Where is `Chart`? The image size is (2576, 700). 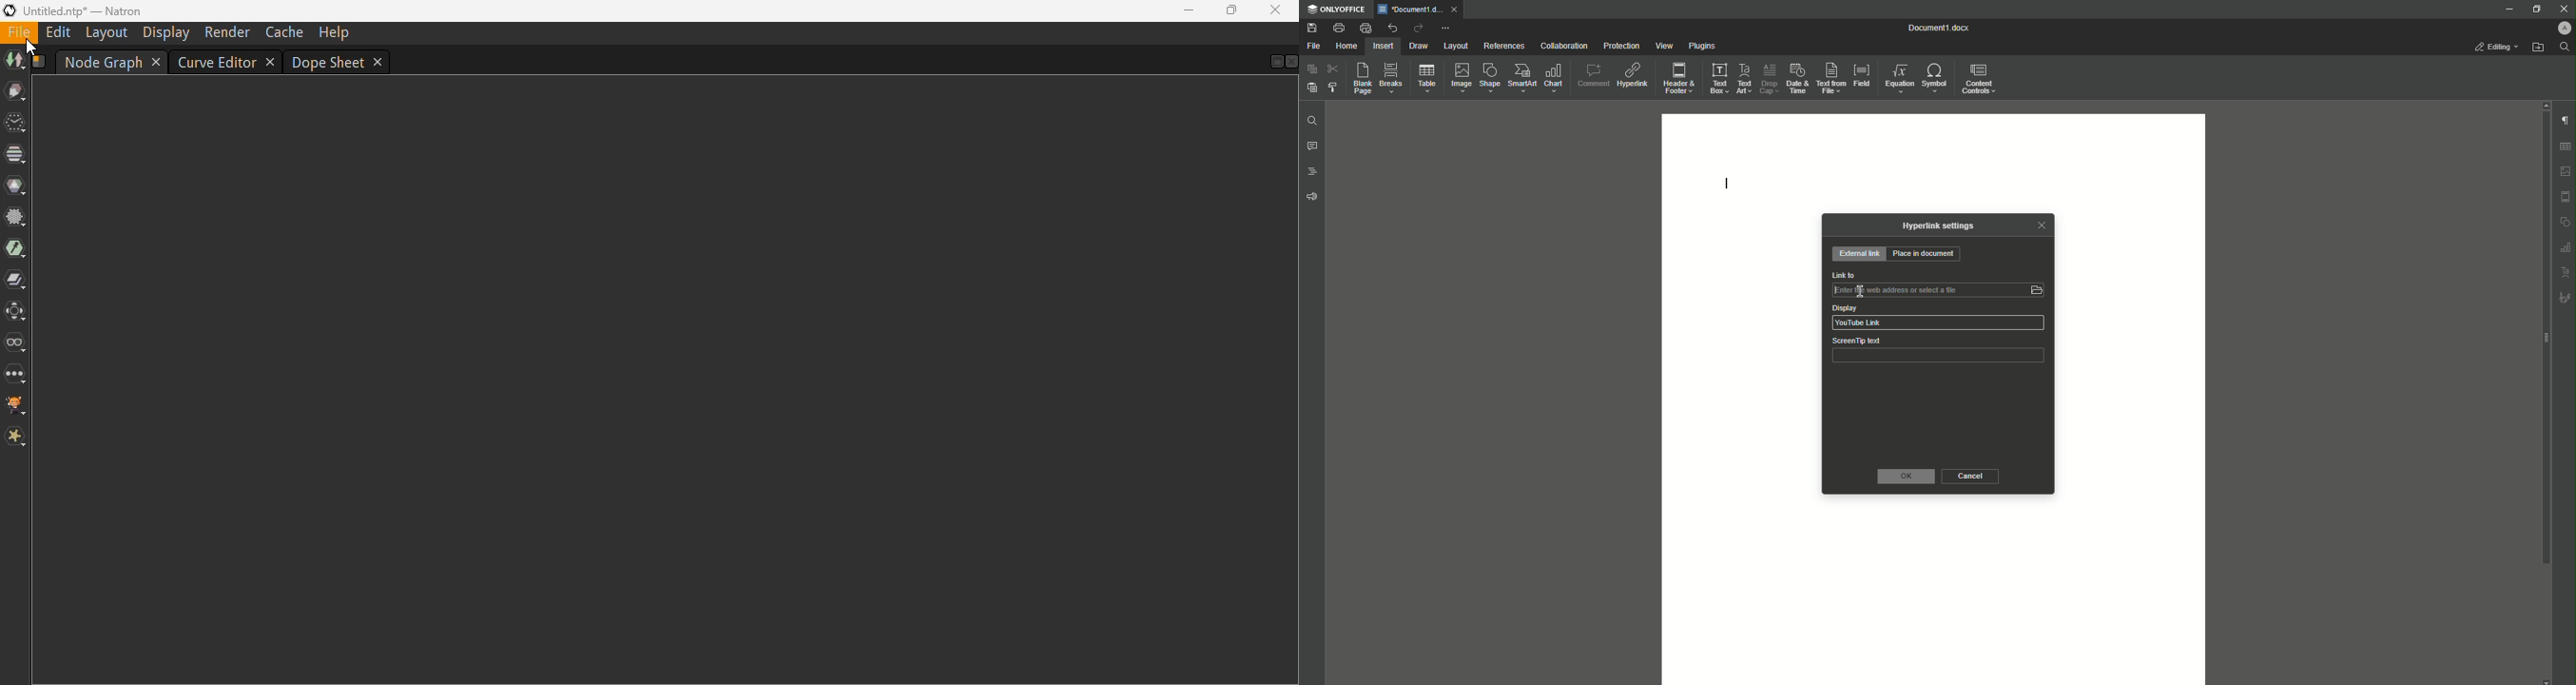 Chart is located at coordinates (1553, 79).